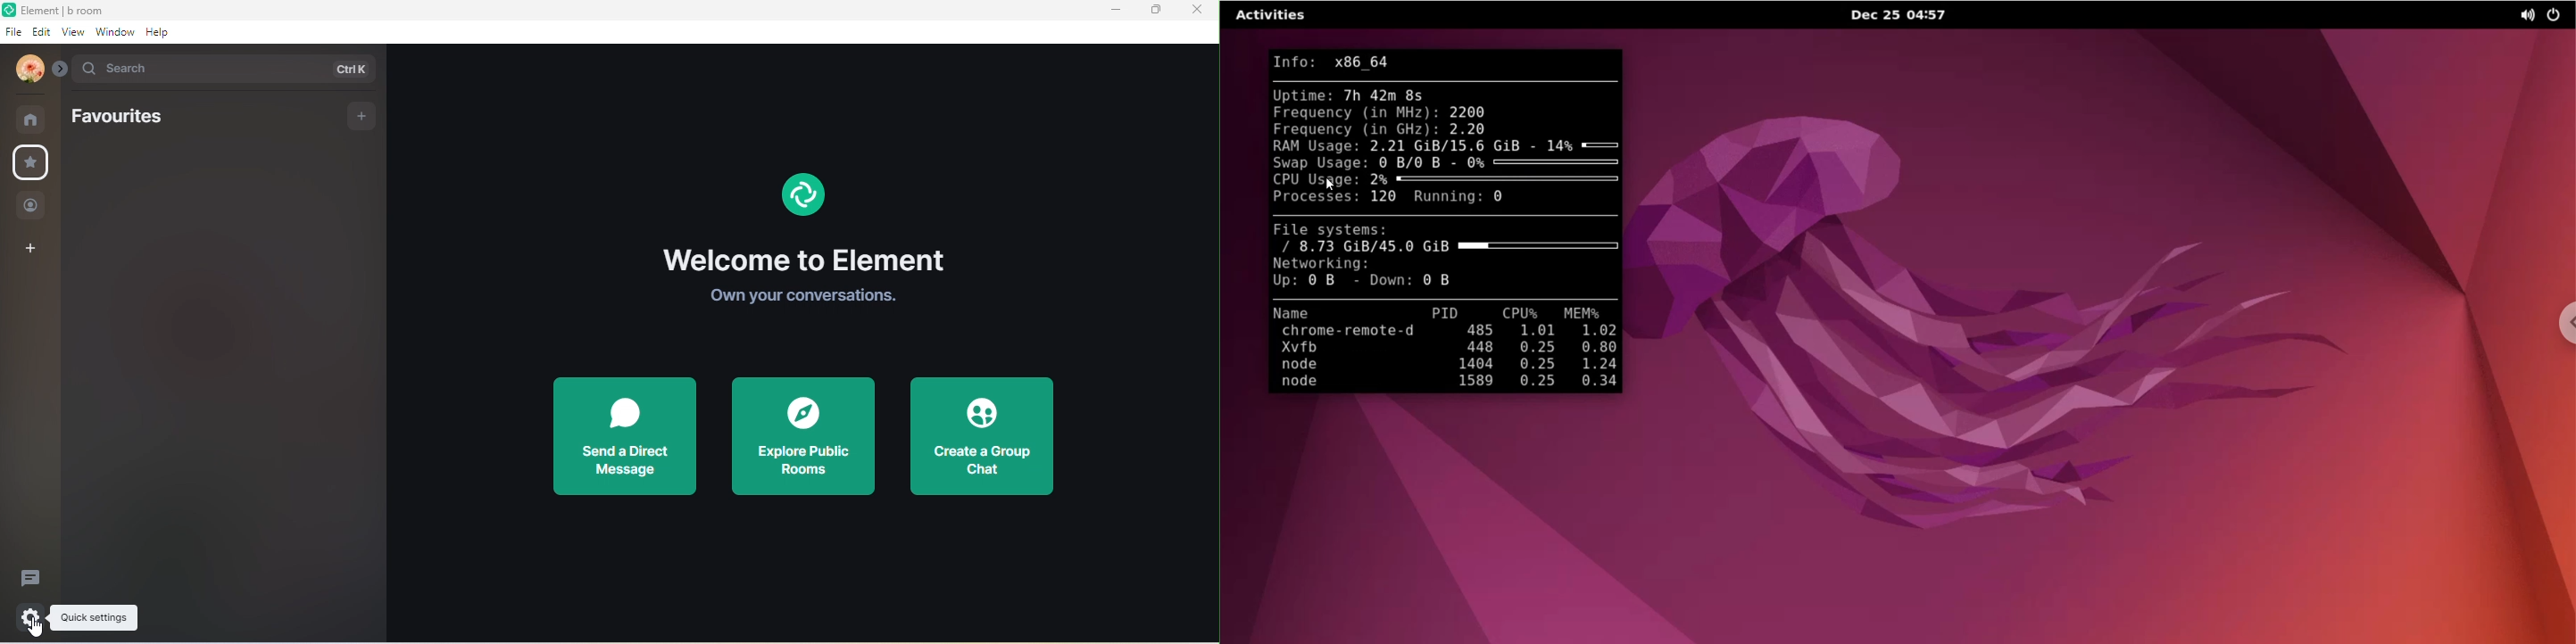 This screenshot has width=2576, height=644. I want to click on memory usage , so click(1586, 313).